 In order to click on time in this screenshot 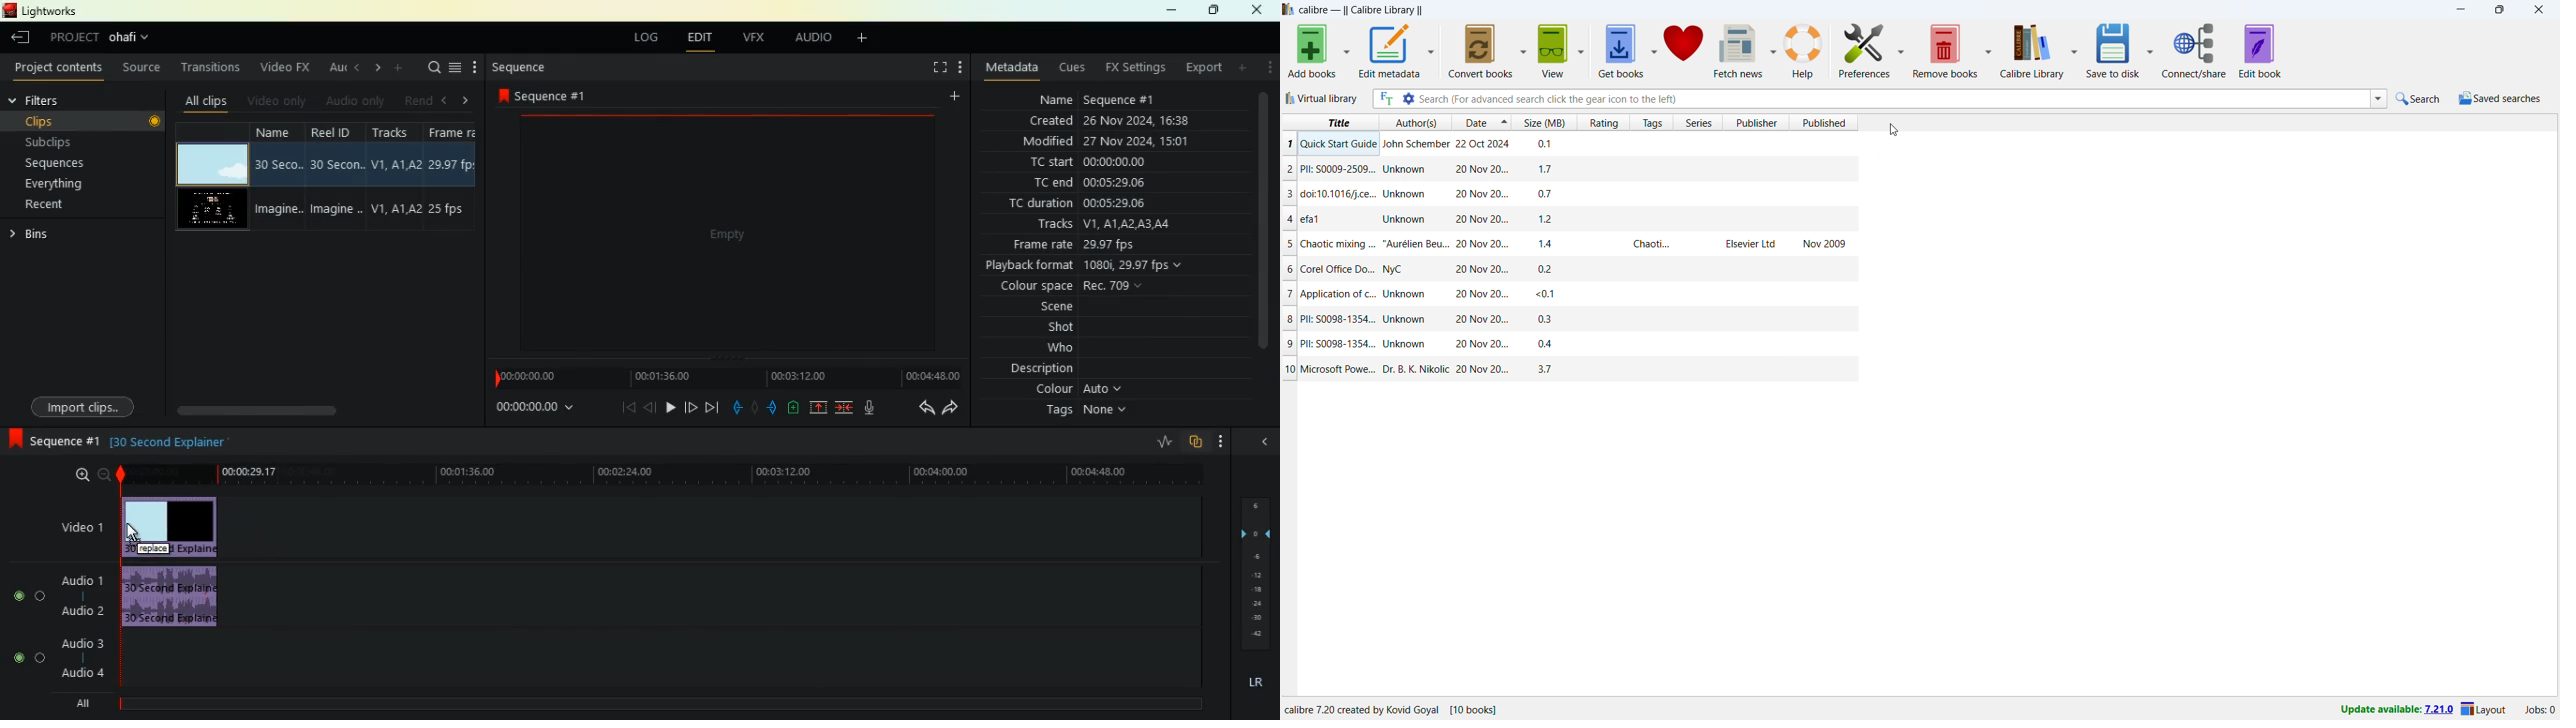, I will do `click(531, 411)`.